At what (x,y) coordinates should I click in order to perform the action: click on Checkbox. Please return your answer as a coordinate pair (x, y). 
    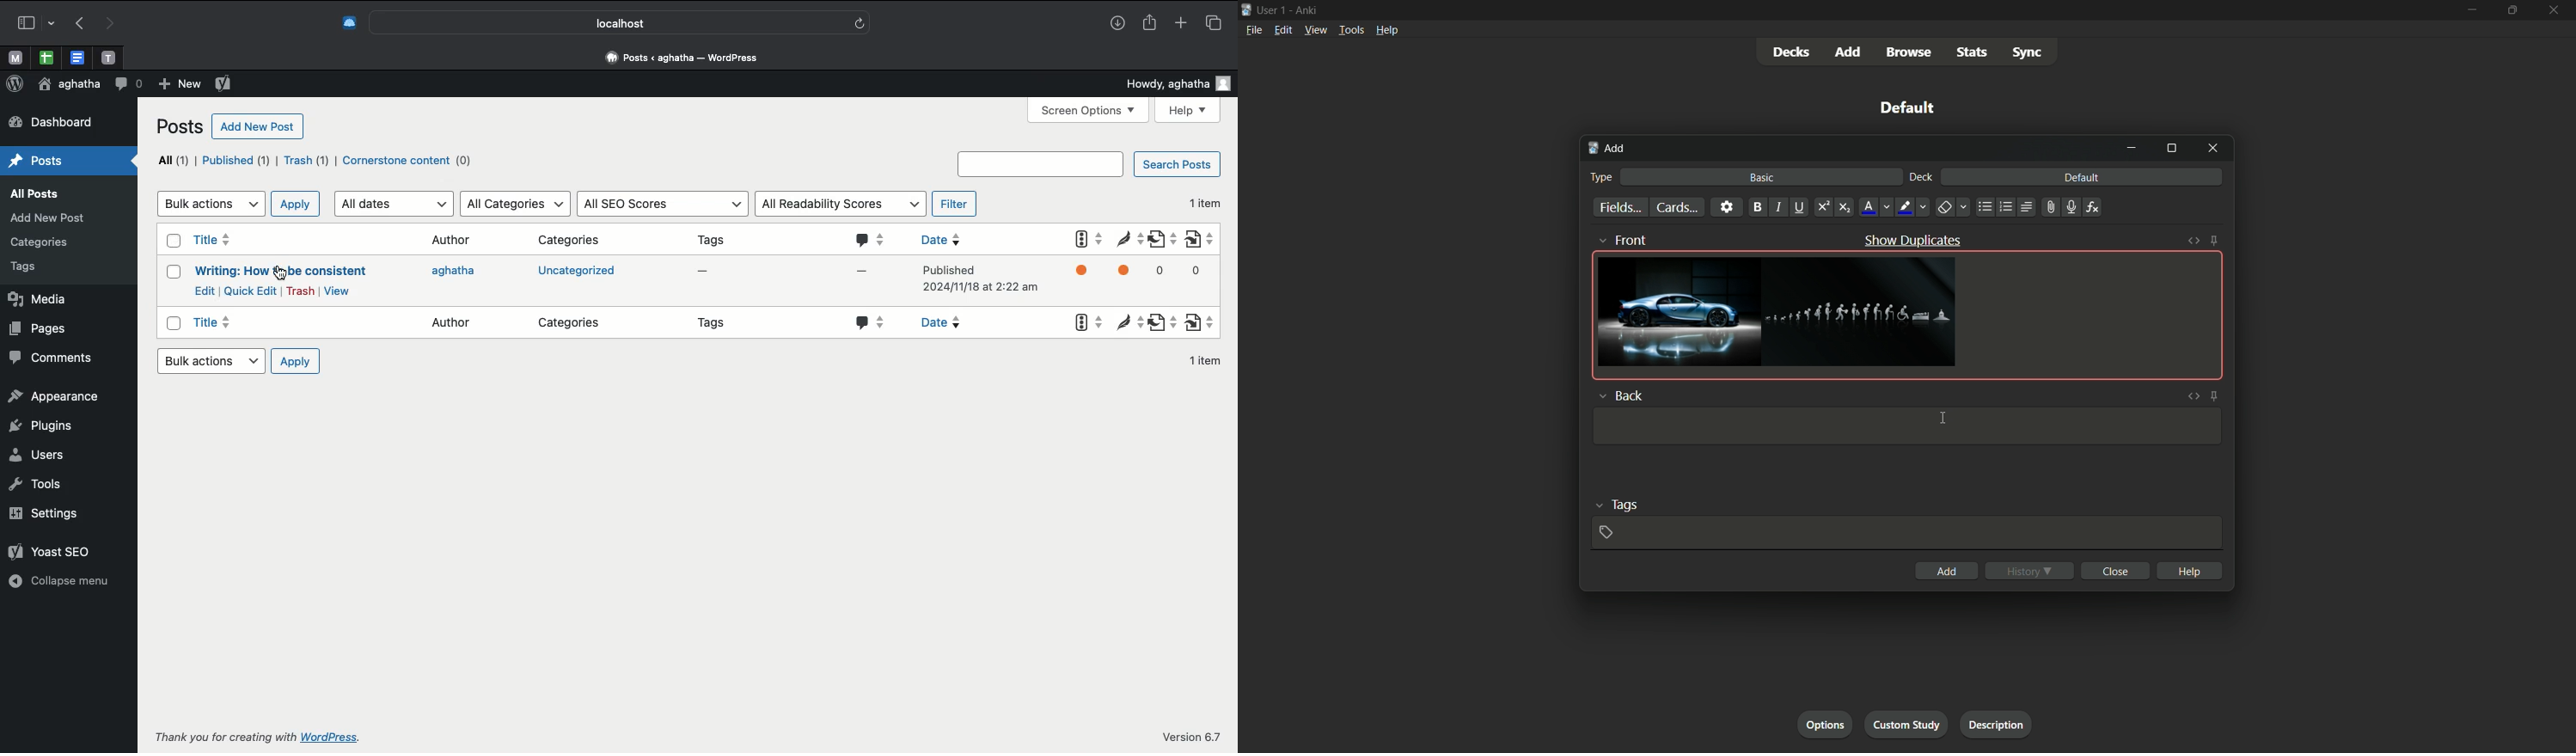
    Looking at the image, I should click on (169, 274).